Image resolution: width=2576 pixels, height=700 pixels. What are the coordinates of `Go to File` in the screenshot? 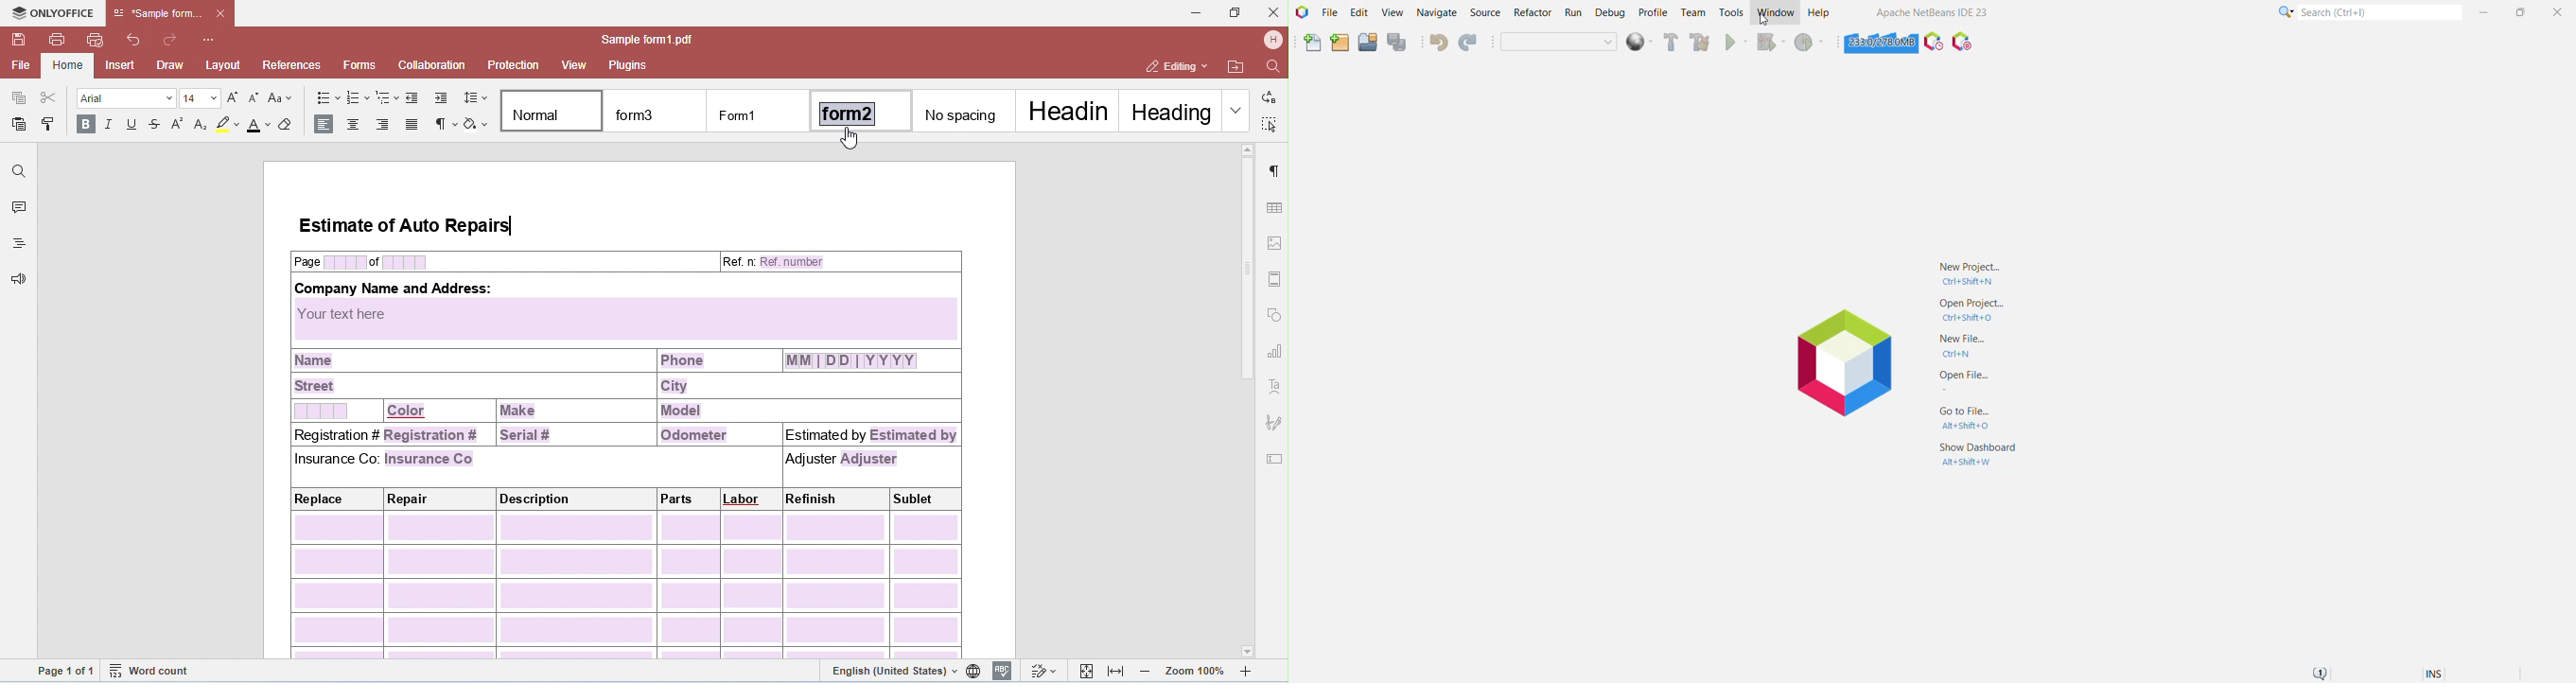 It's located at (1966, 417).